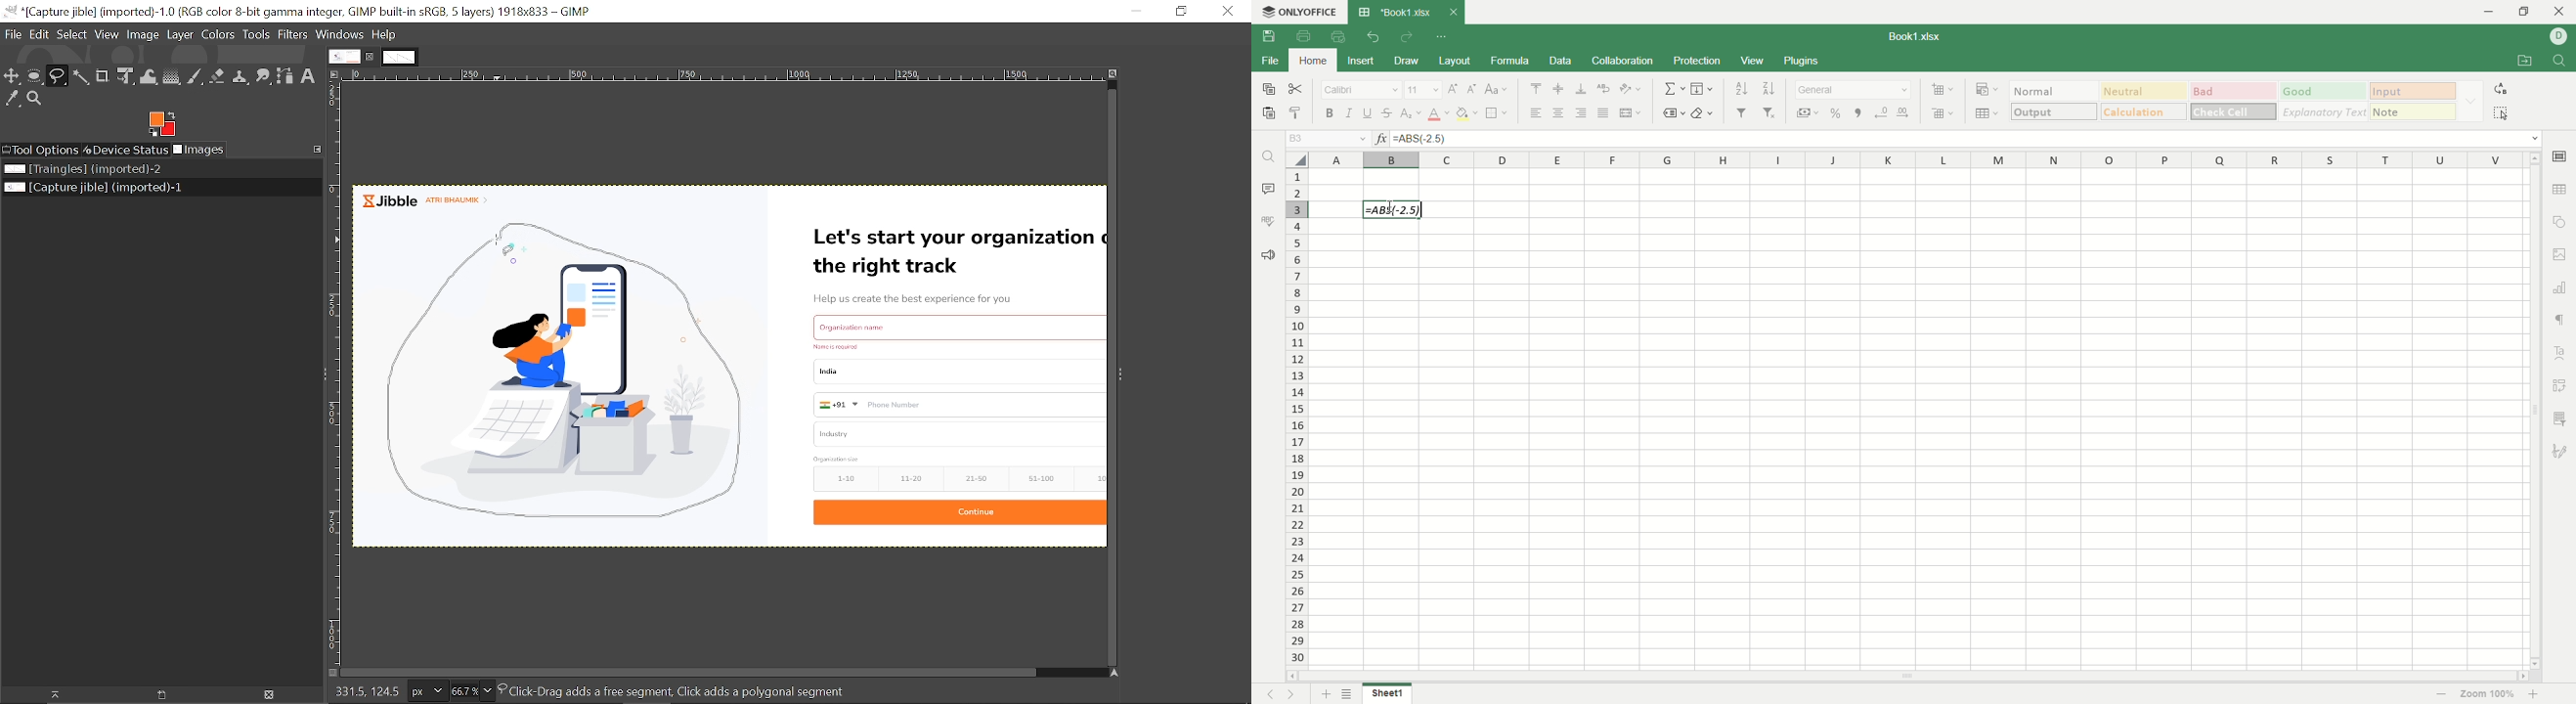  I want to click on normal, so click(2054, 90).